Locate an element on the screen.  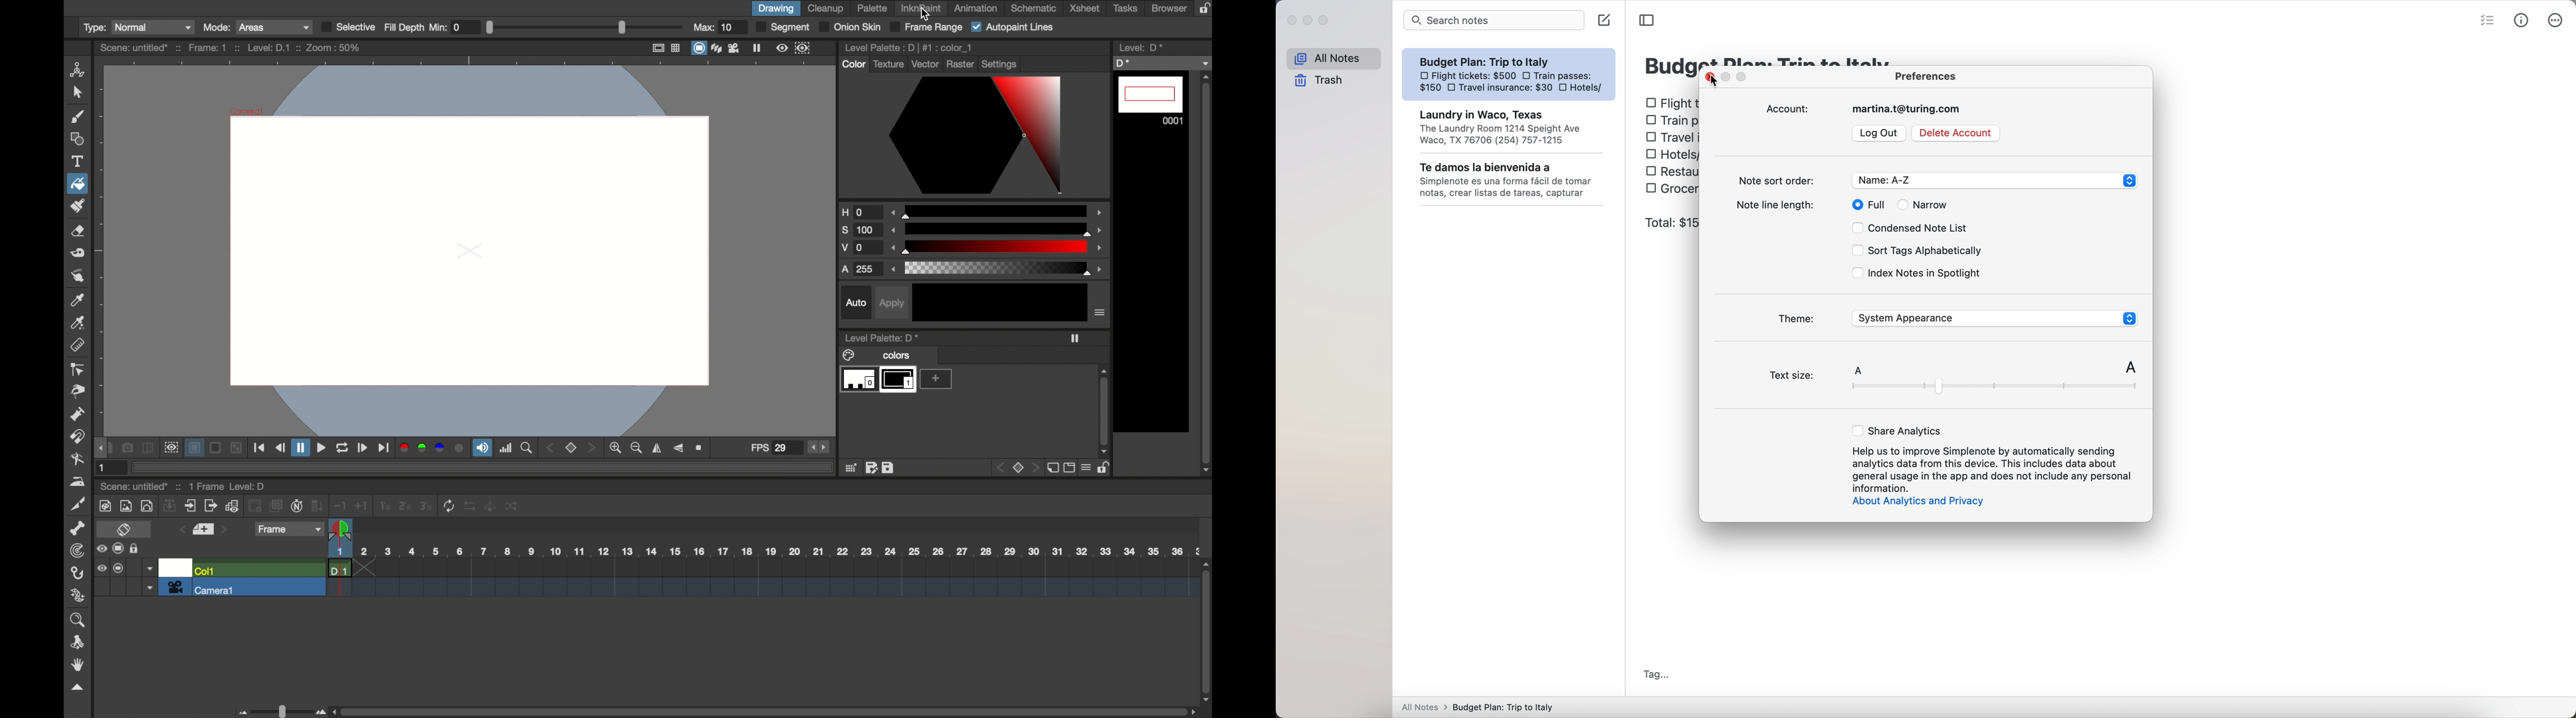
full is located at coordinates (1870, 204).